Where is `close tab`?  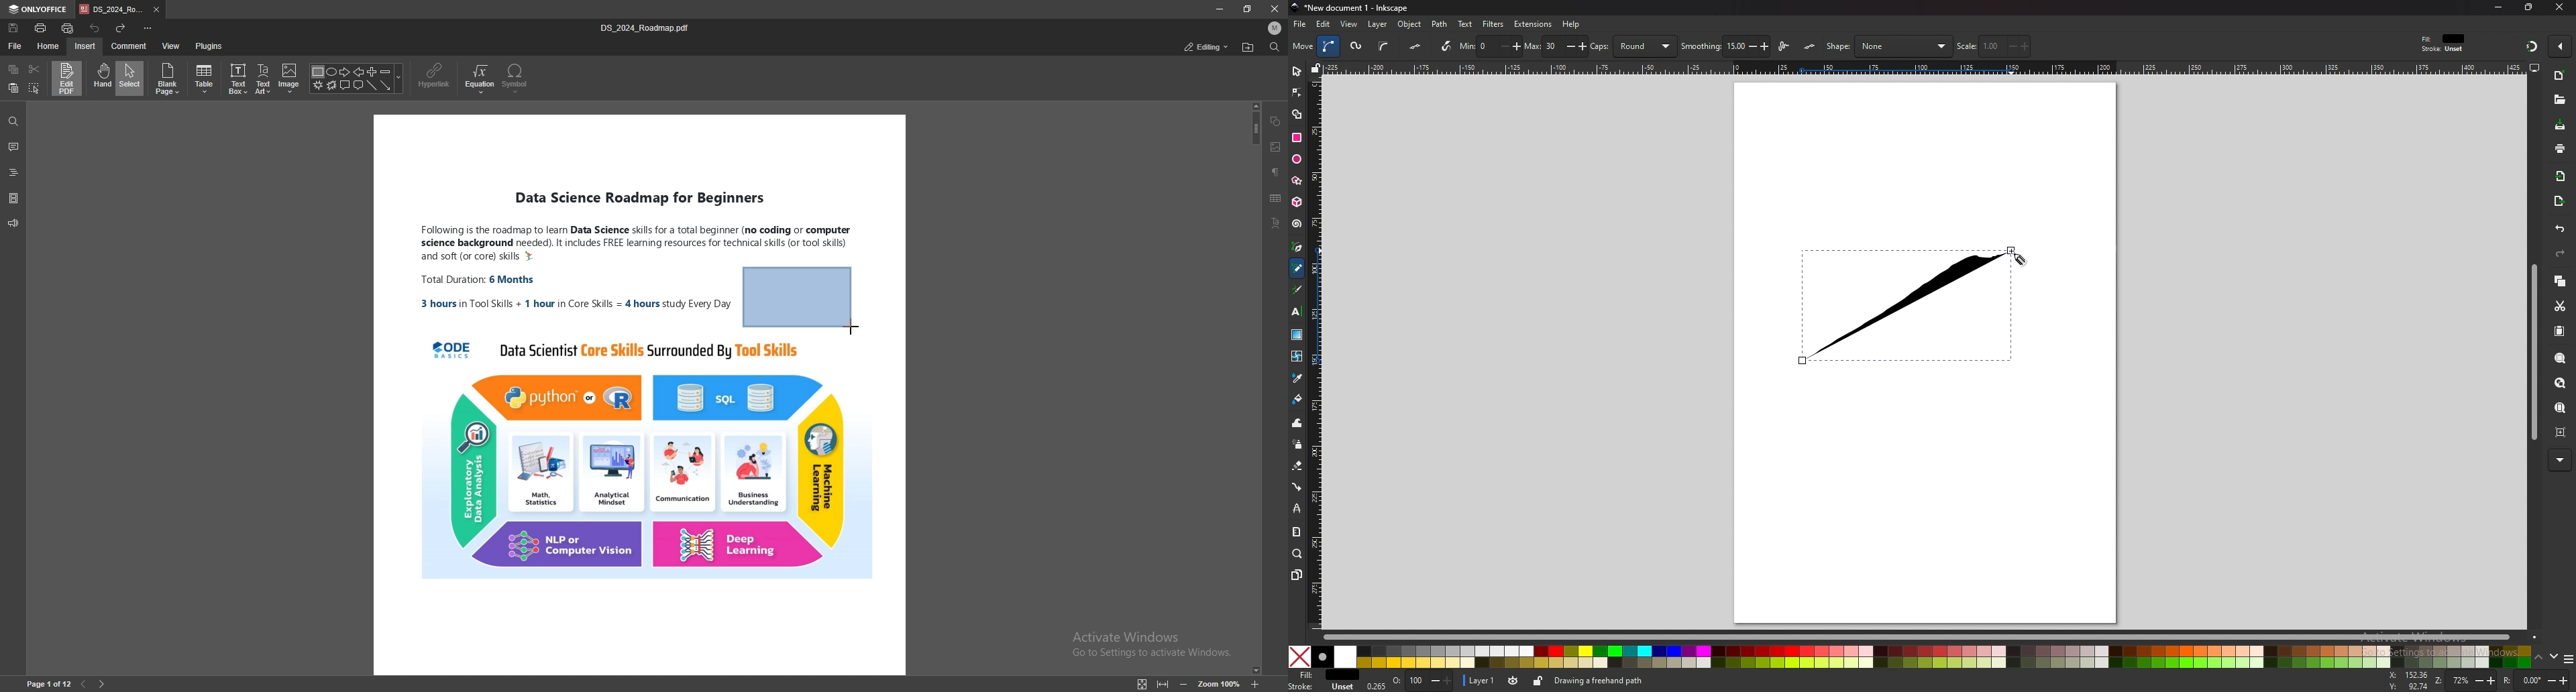
close tab is located at coordinates (157, 10).